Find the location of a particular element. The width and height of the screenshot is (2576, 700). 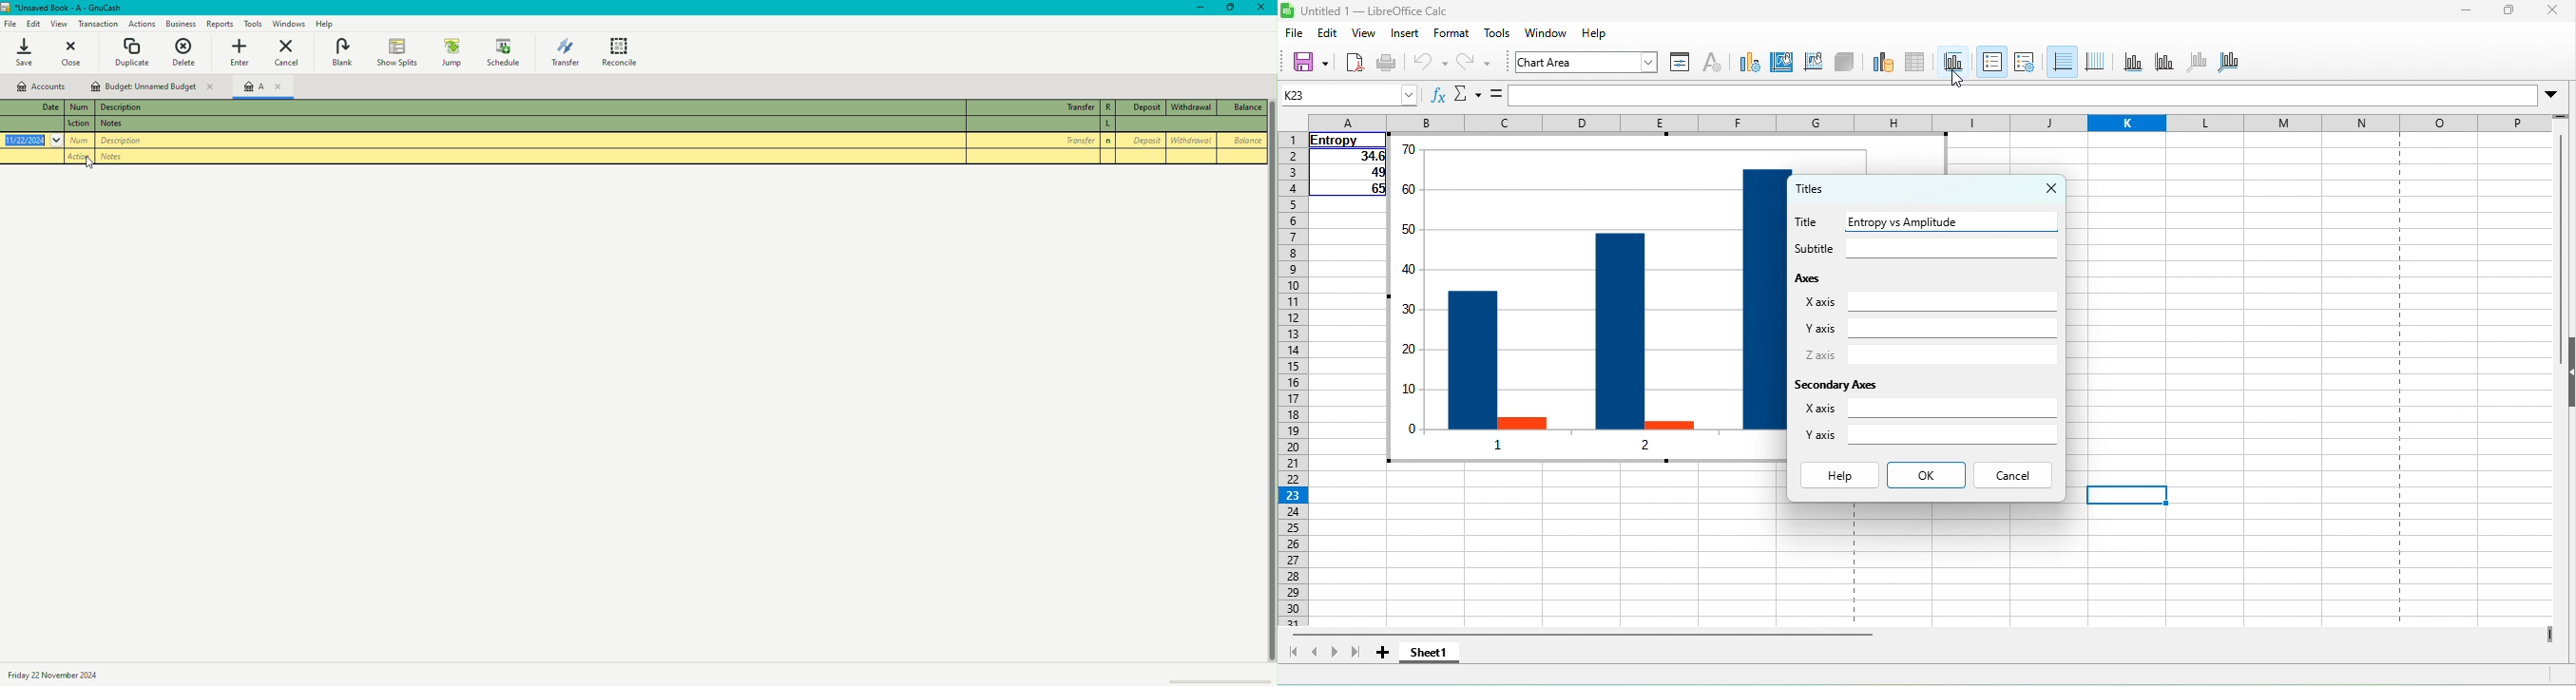

chart type is located at coordinates (1749, 66).